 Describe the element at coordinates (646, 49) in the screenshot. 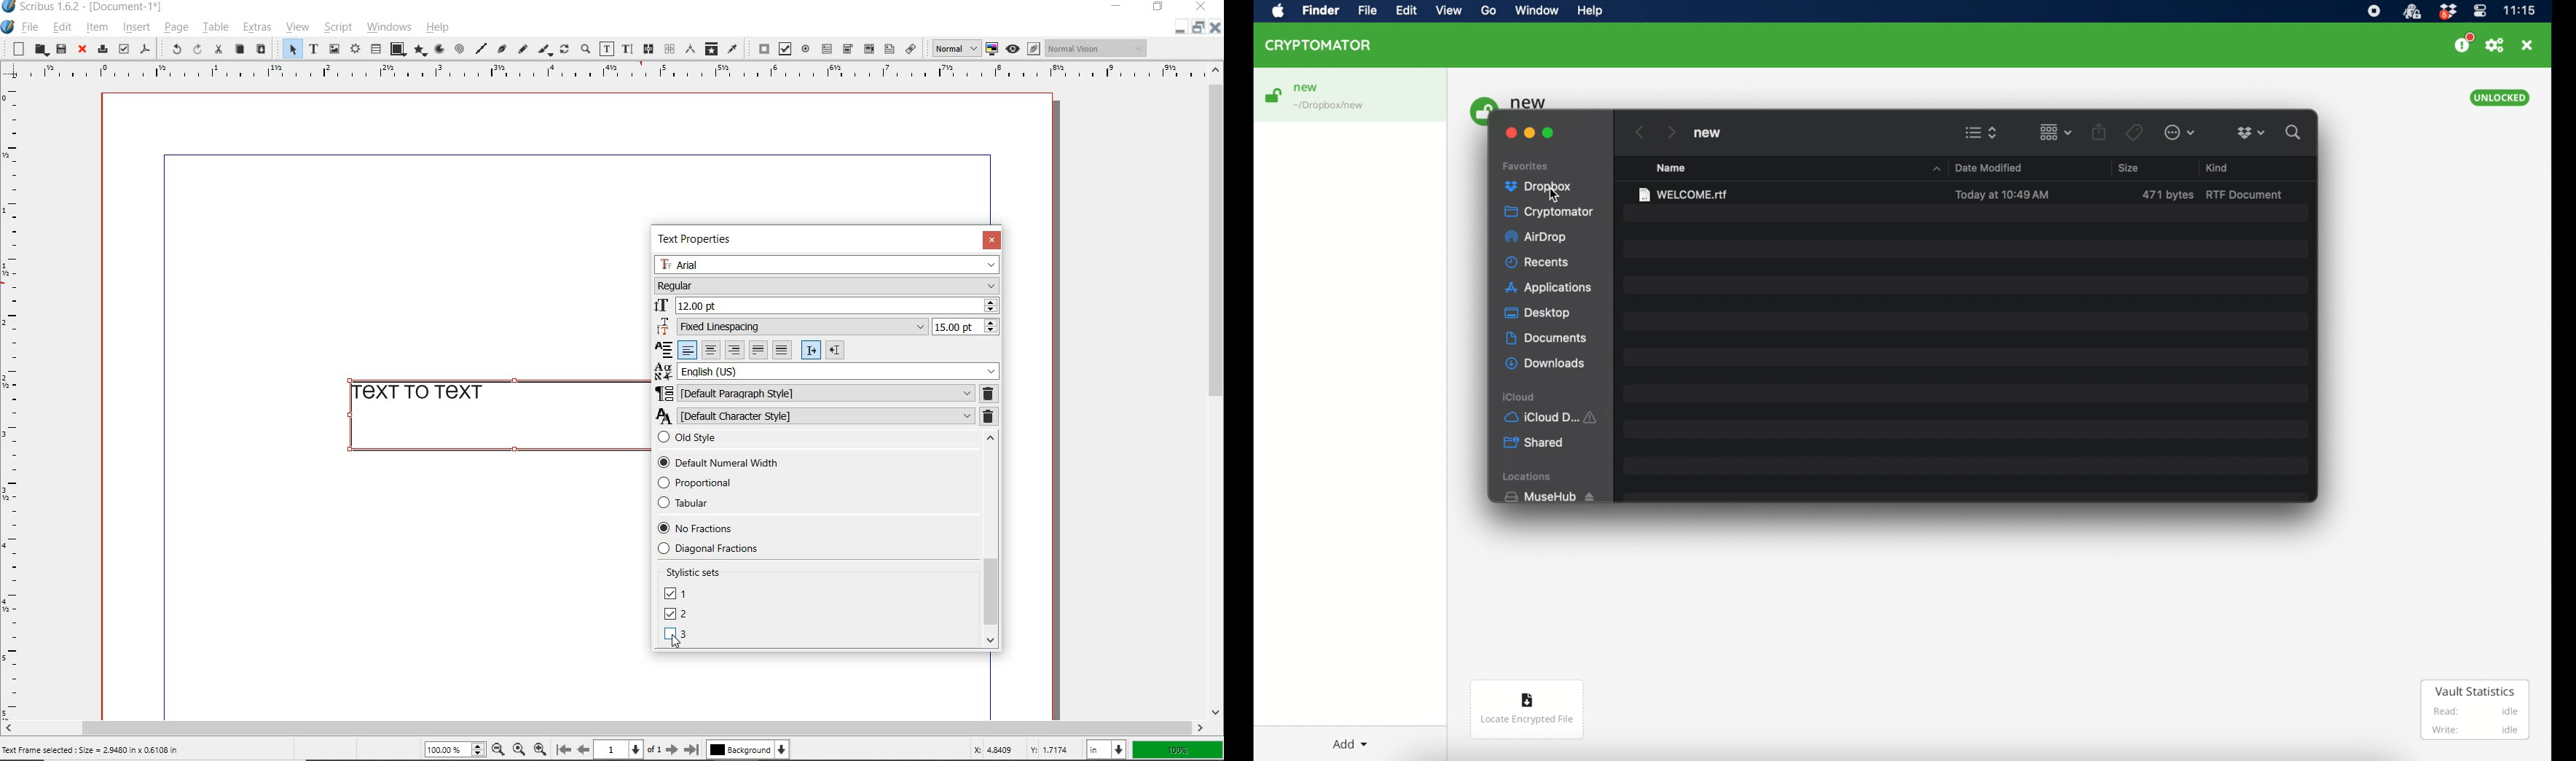

I see `link text frames` at that location.